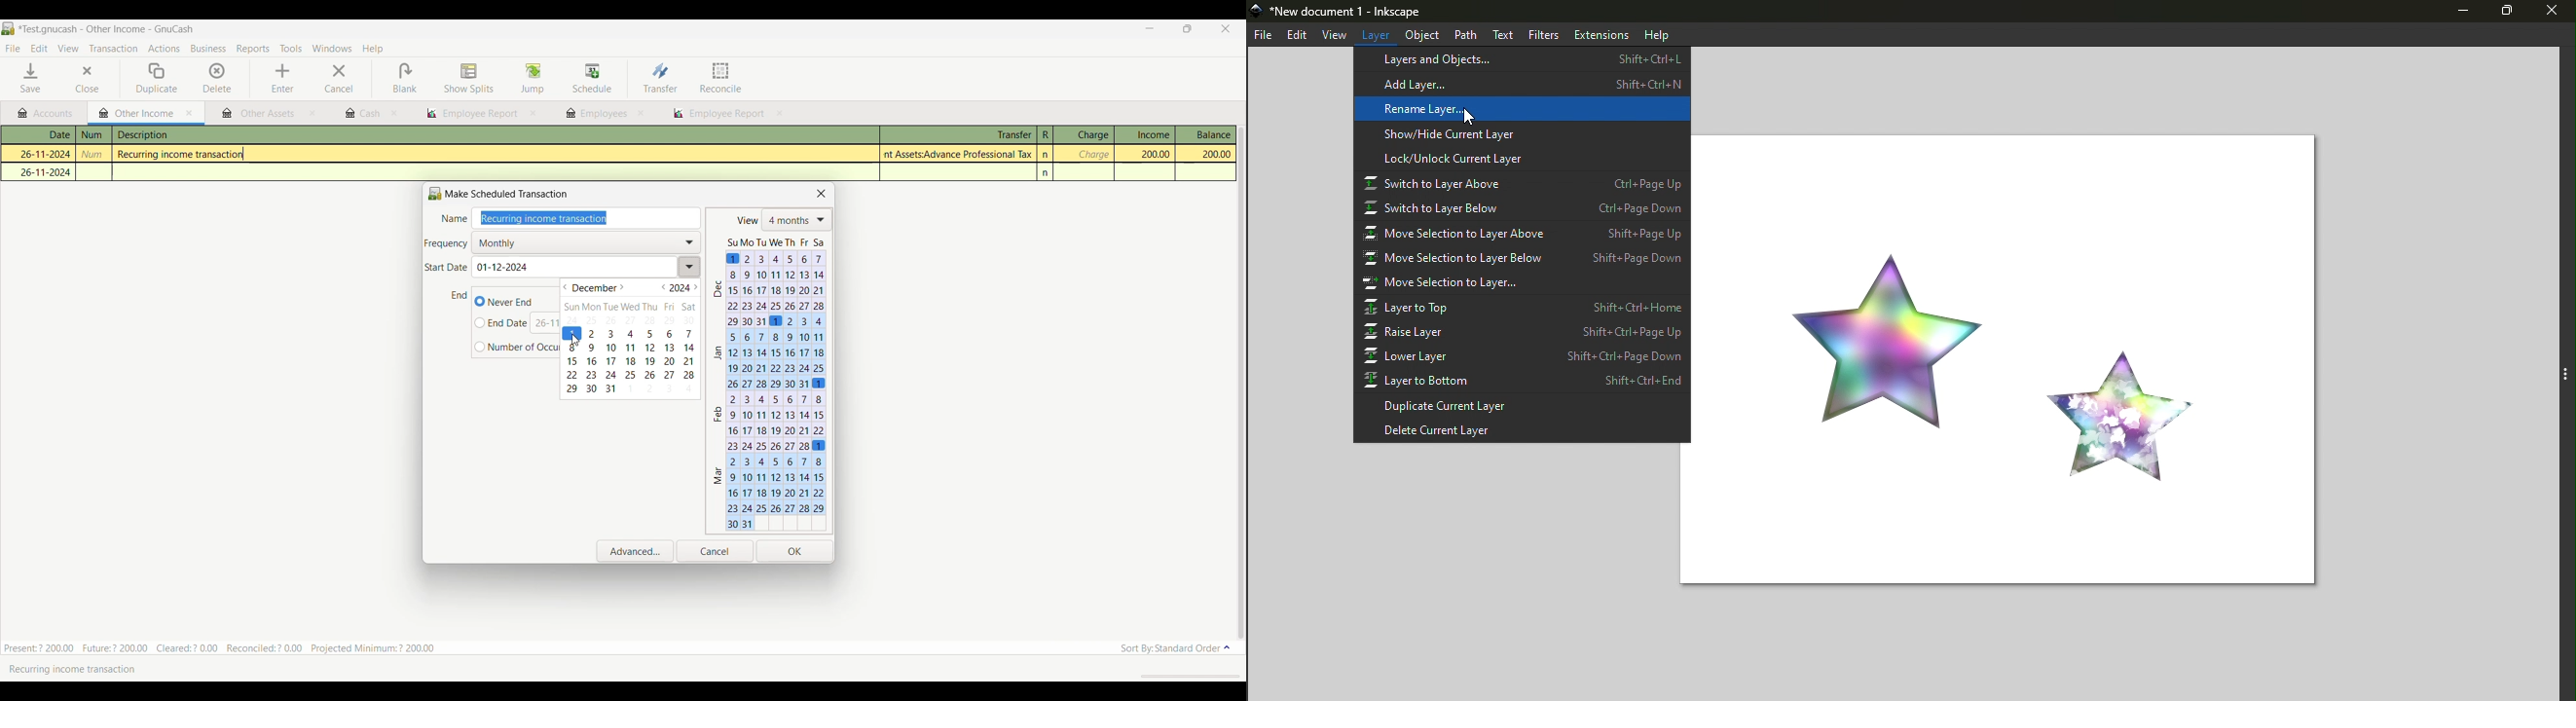  What do you see at coordinates (960, 154) in the screenshot?
I see `Assets:Advance Professional Tax` at bounding box center [960, 154].